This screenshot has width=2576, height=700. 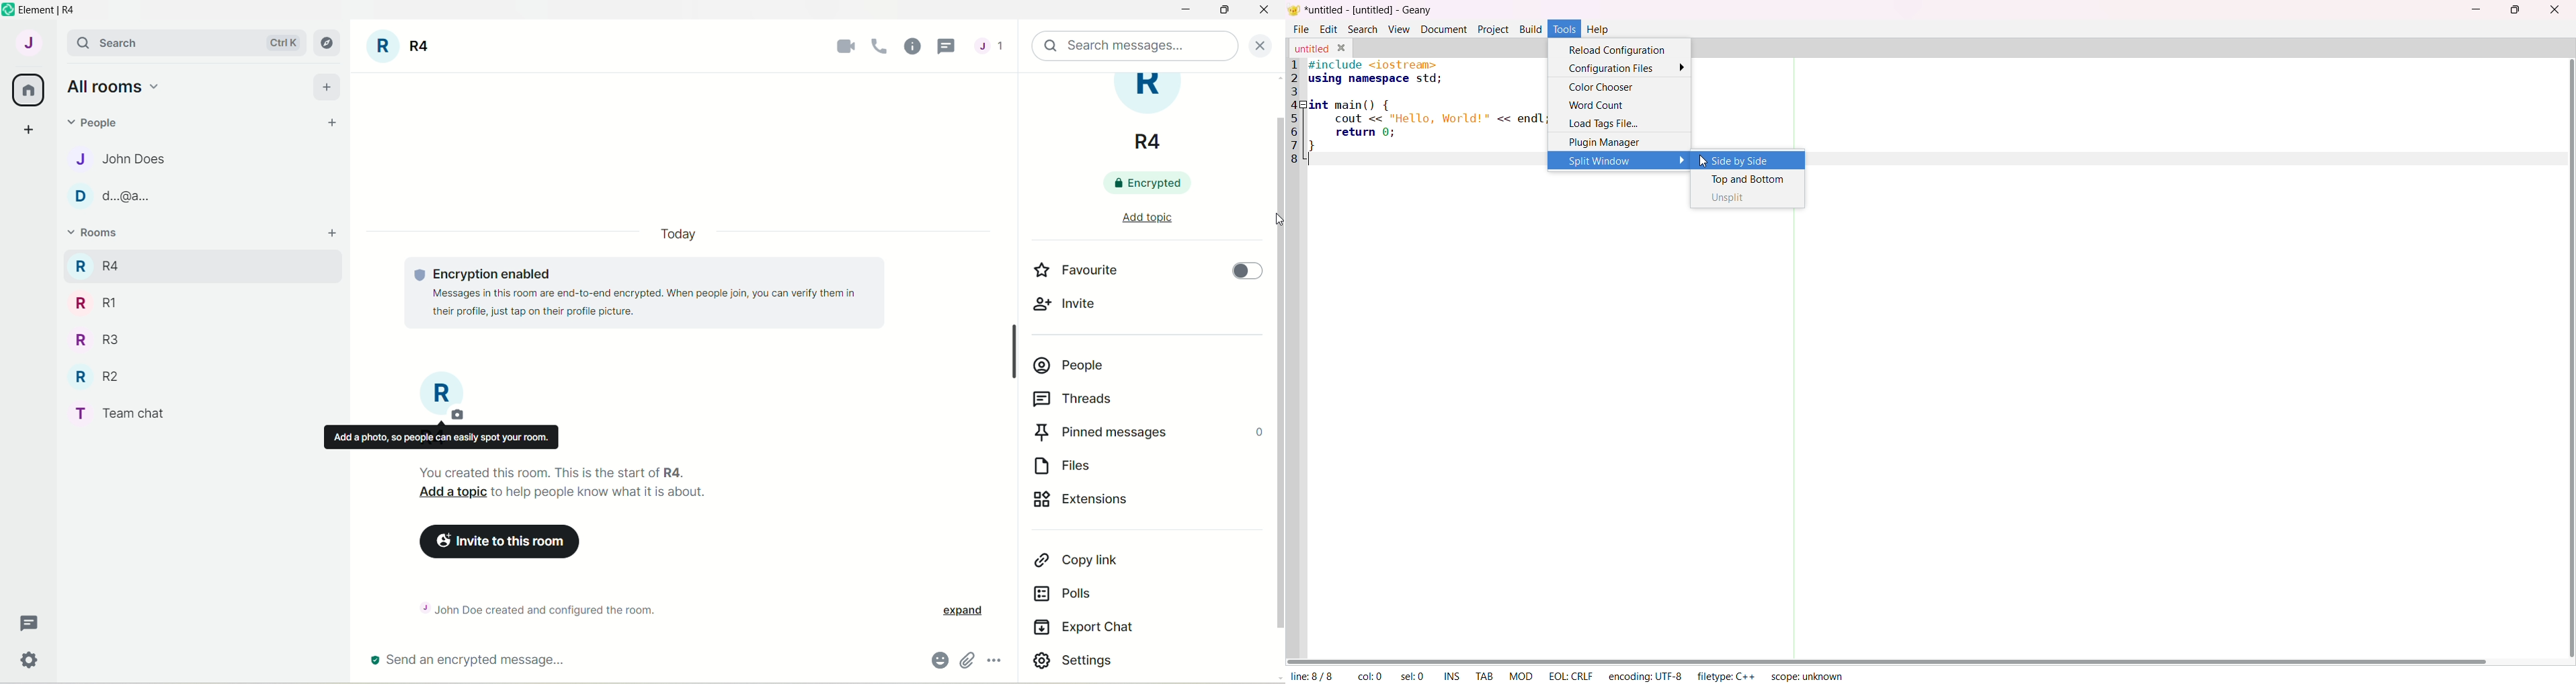 I want to click on emoji, so click(x=939, y=661).